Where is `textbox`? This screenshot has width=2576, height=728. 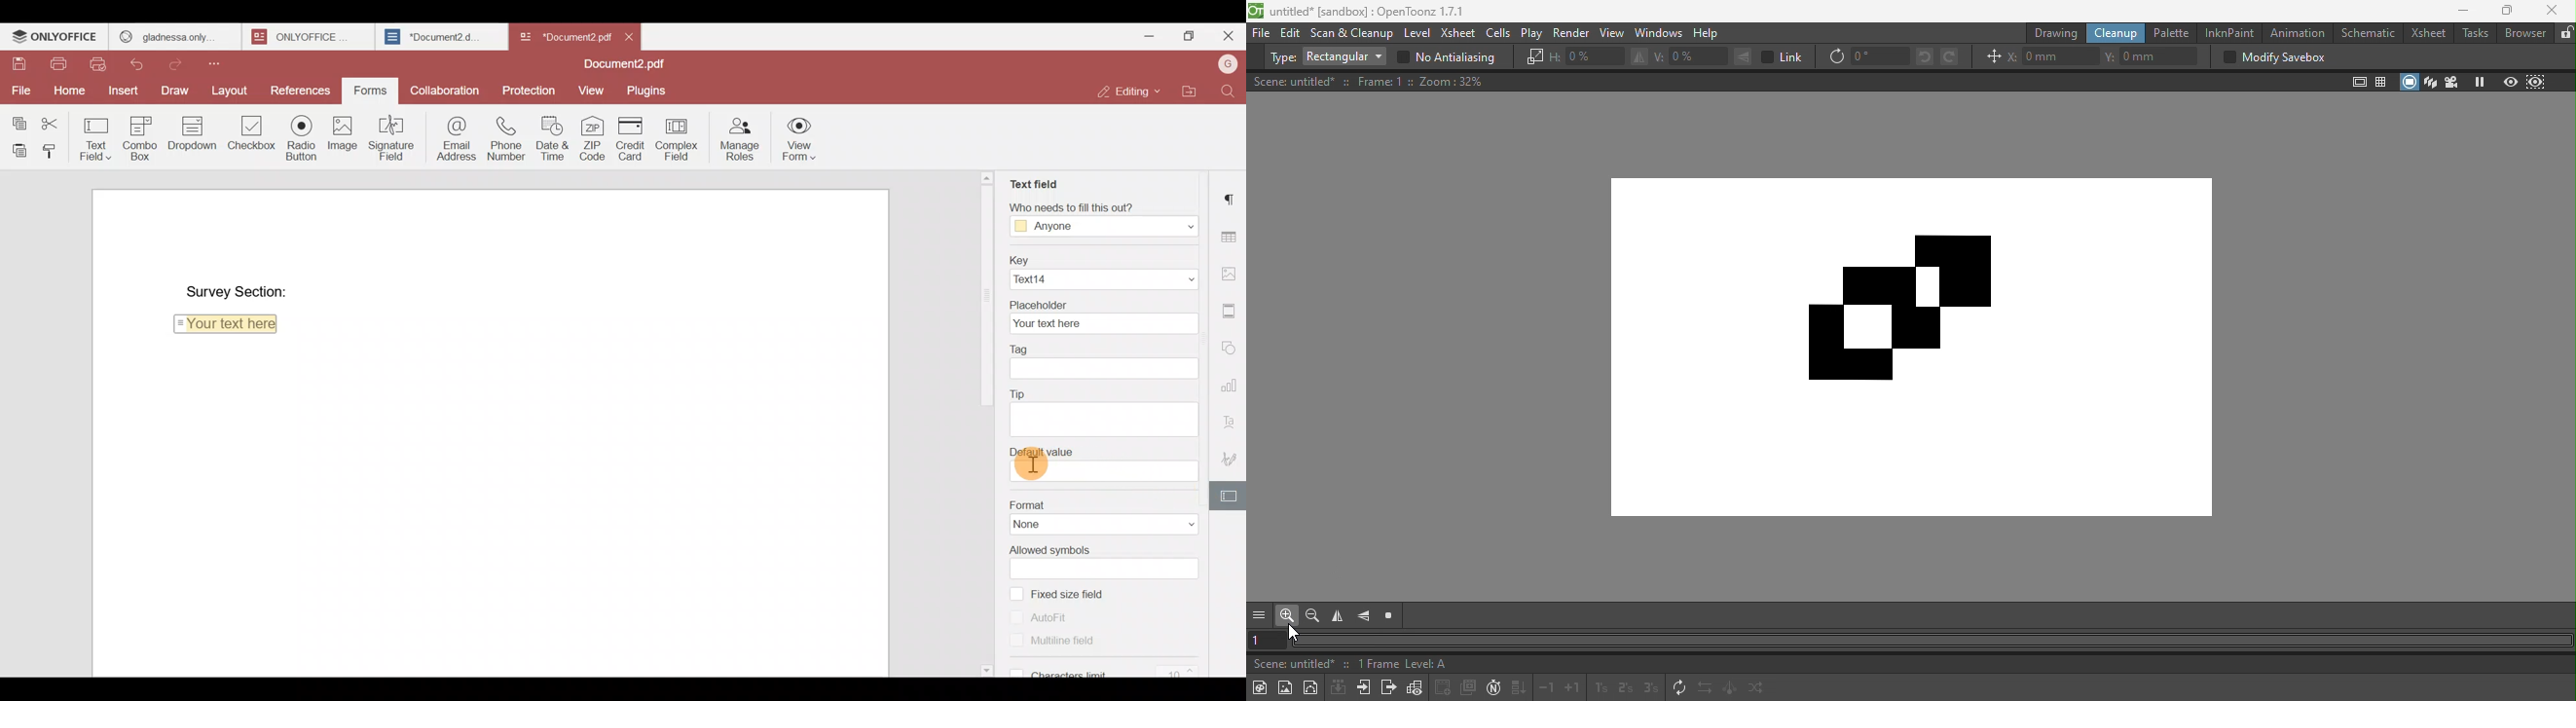
textbox is located at coordinates (1106, 472).